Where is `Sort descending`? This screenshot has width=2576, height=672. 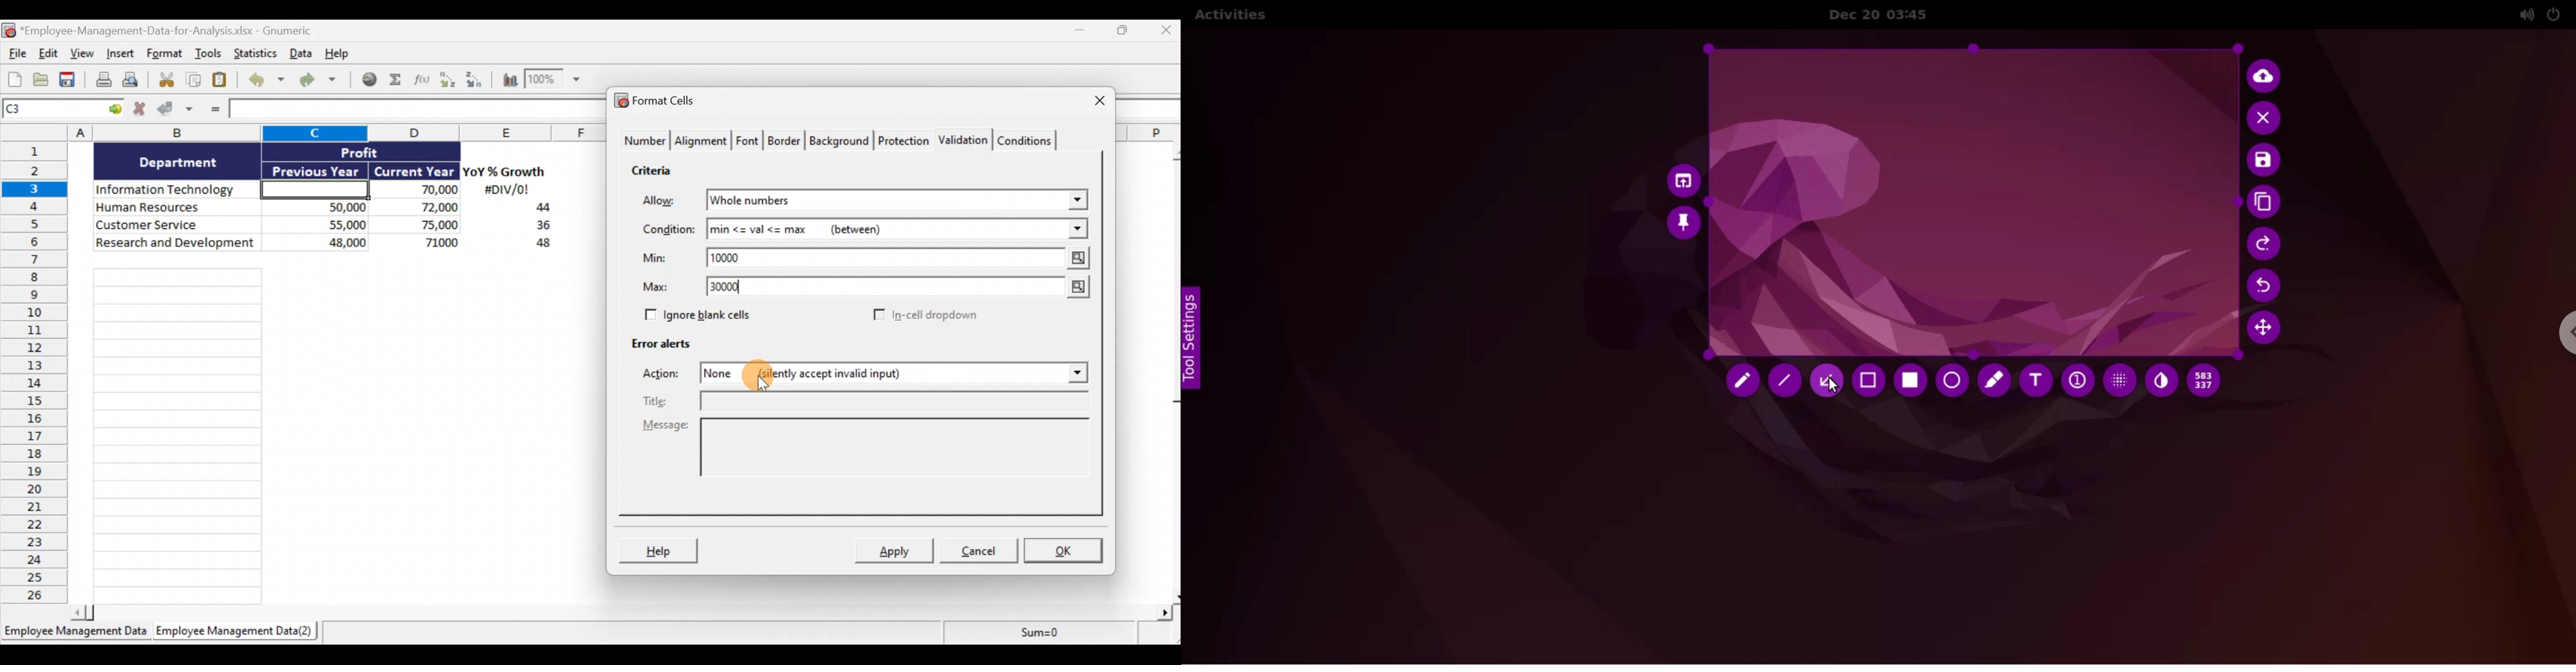 Sort descending is located at coordinates (472, 78).